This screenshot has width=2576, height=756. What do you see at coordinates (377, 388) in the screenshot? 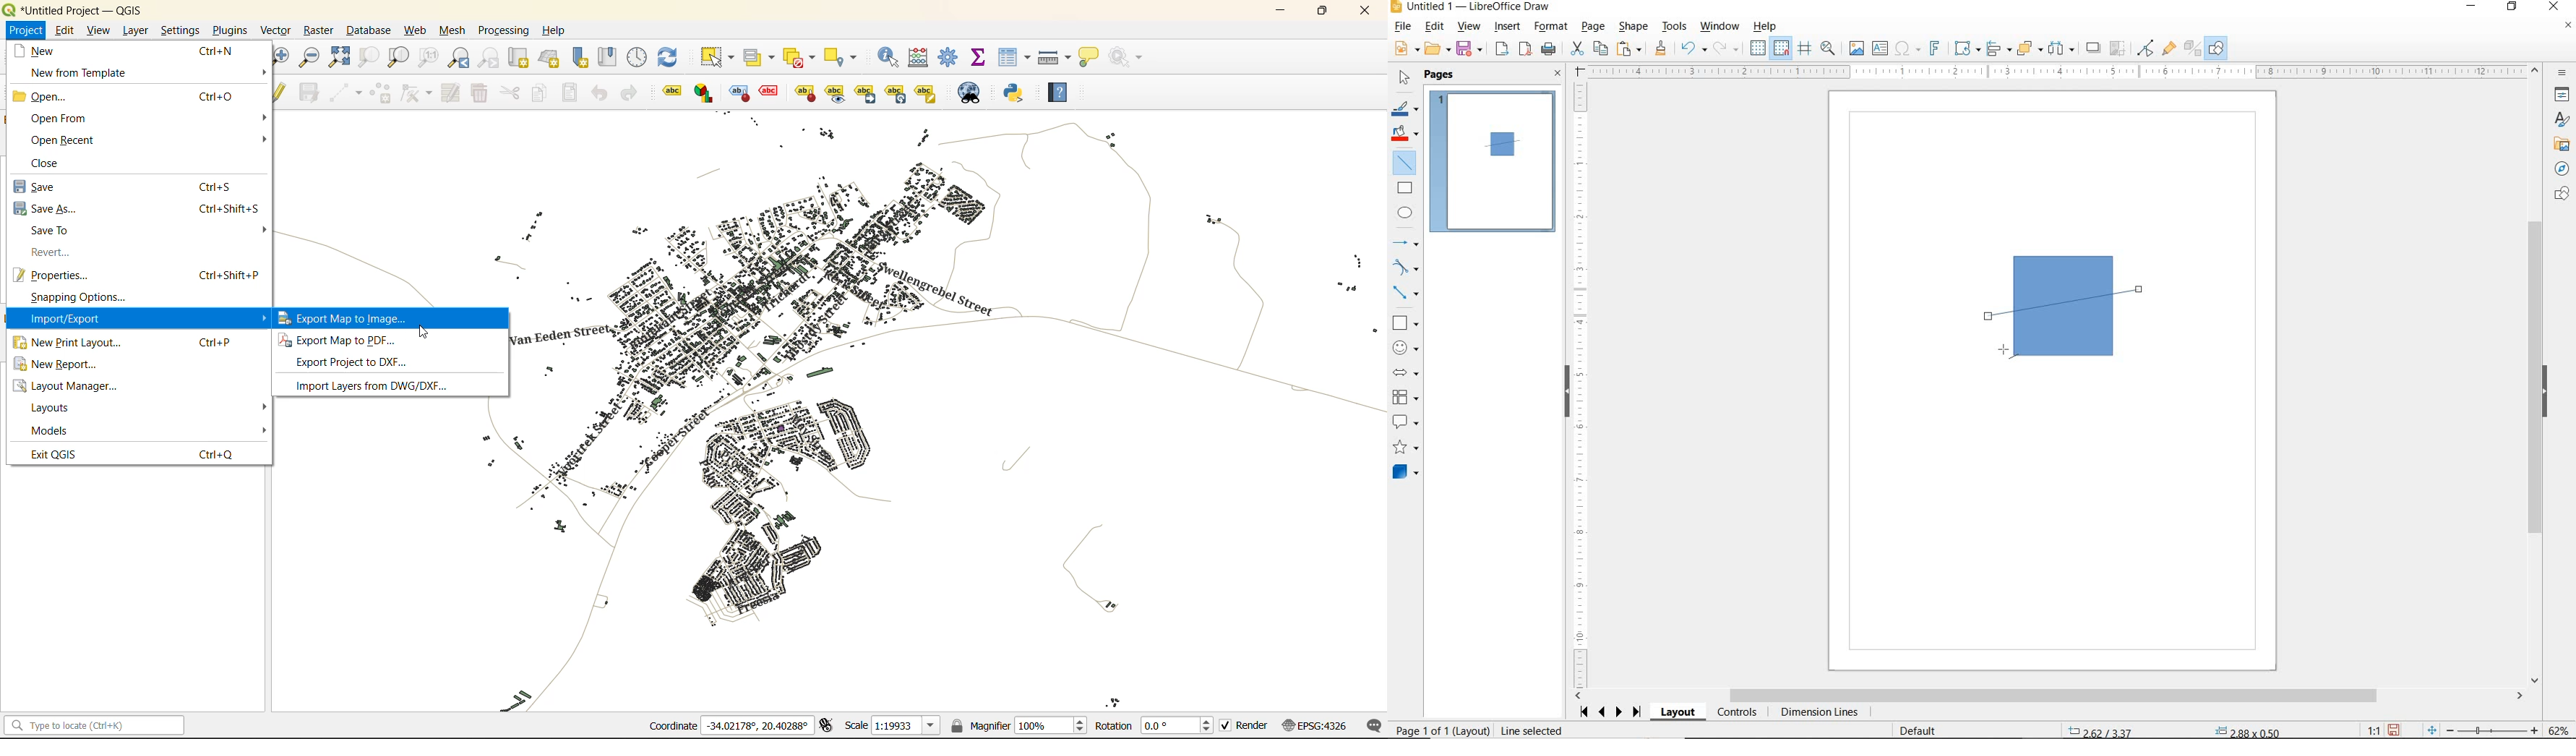
I see `import layers from dwg` at bounding box center [377, 388].